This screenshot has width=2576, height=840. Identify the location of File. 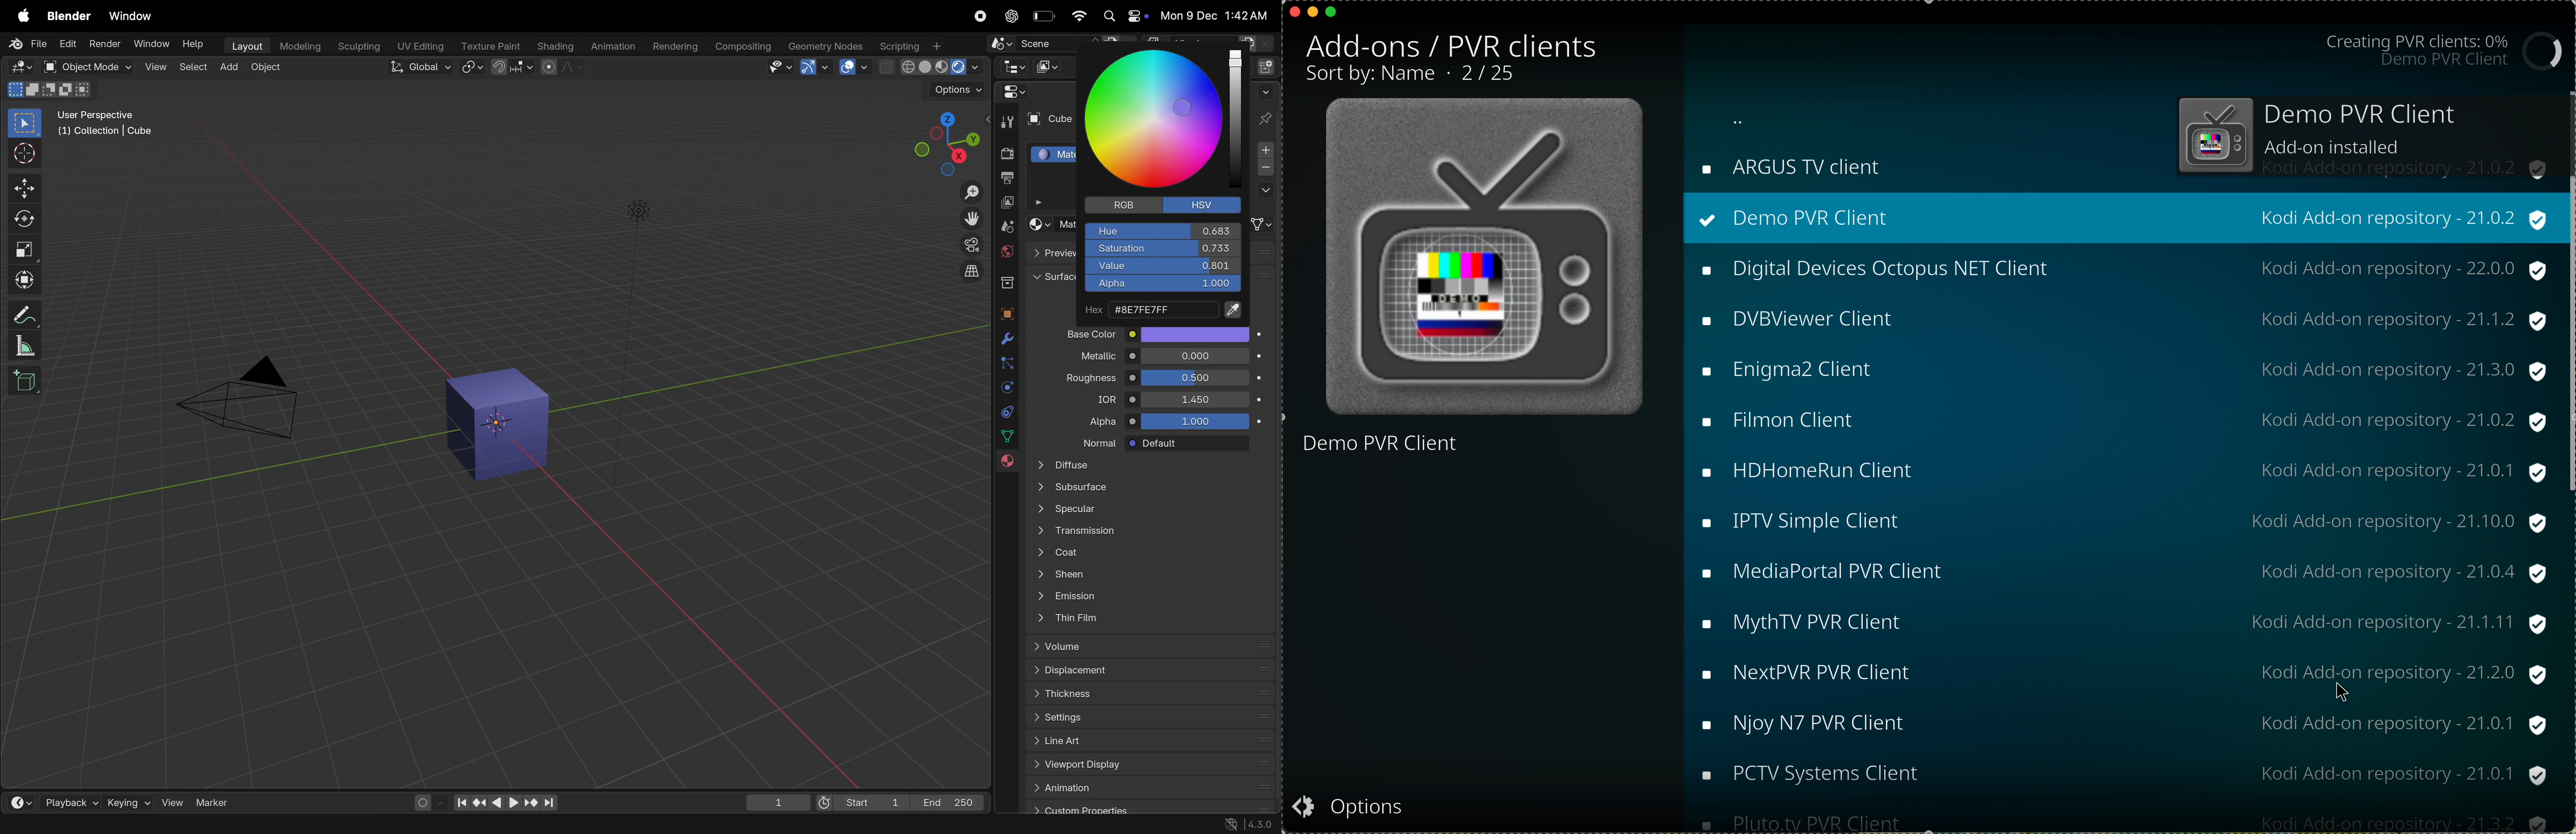
(30, 44).